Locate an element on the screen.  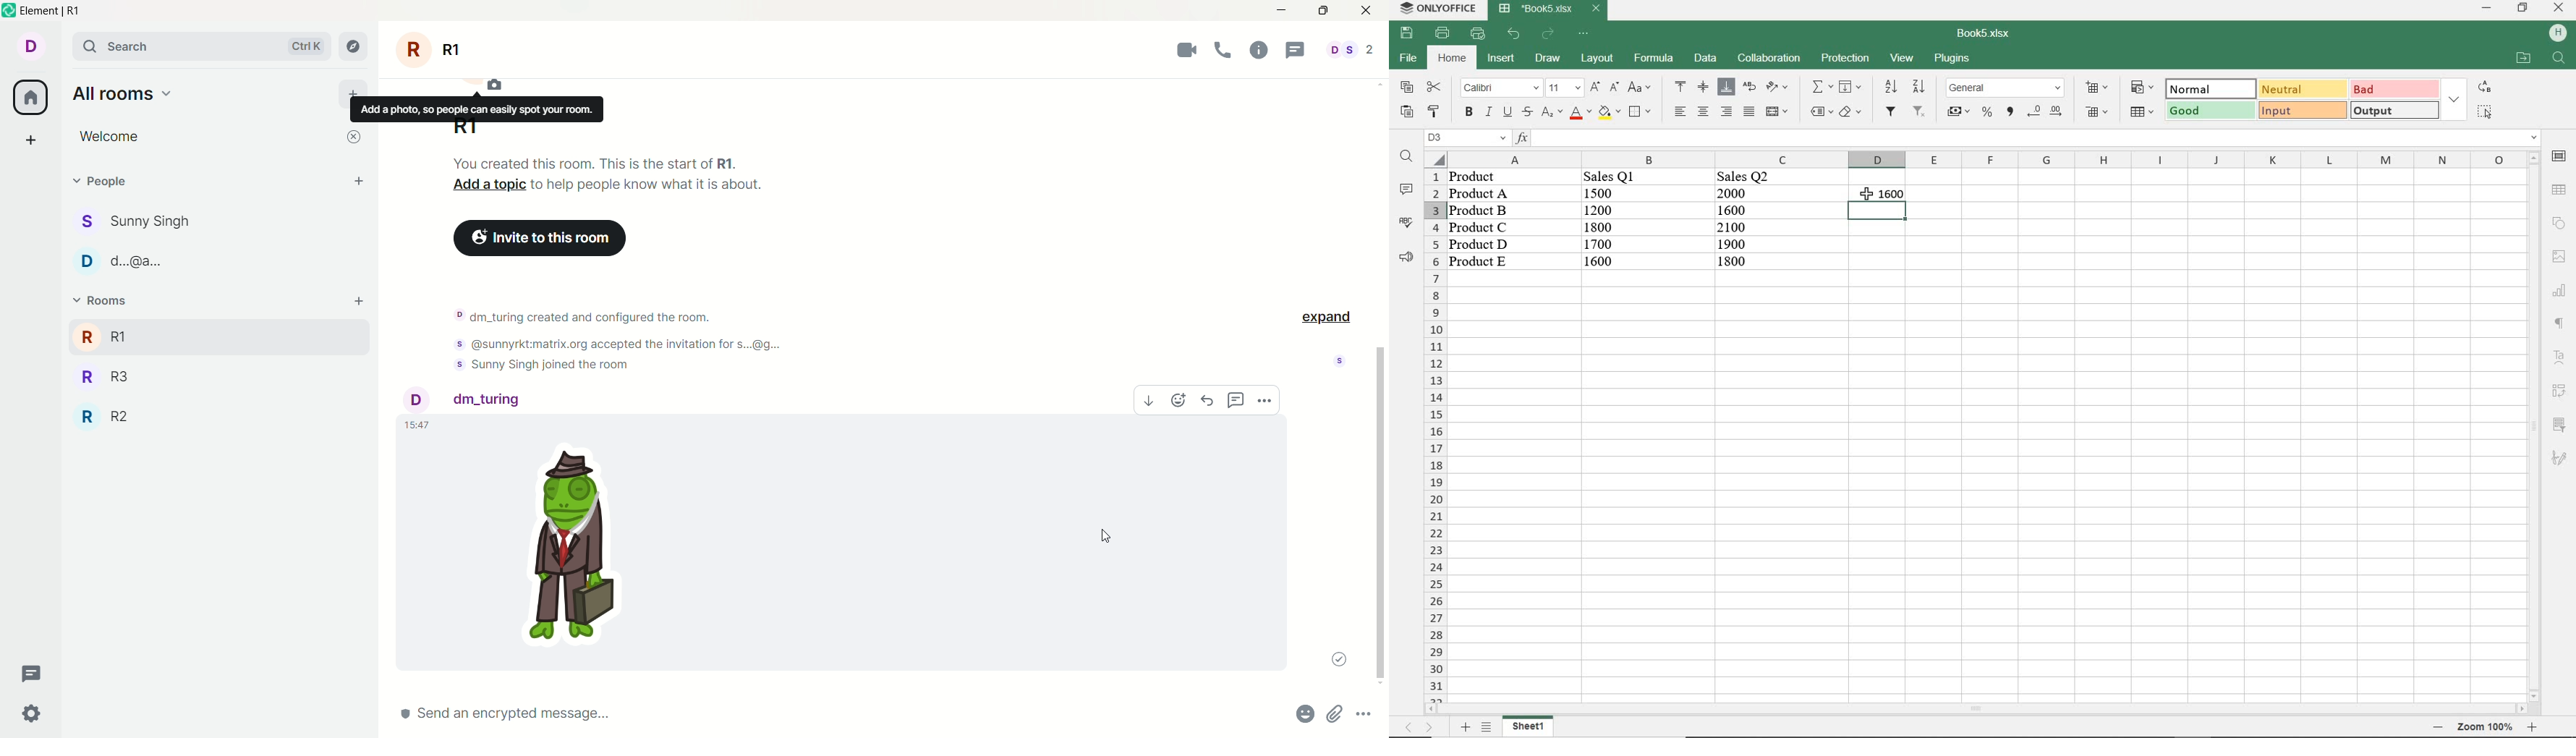
input is located at coordinates (2303, 110).